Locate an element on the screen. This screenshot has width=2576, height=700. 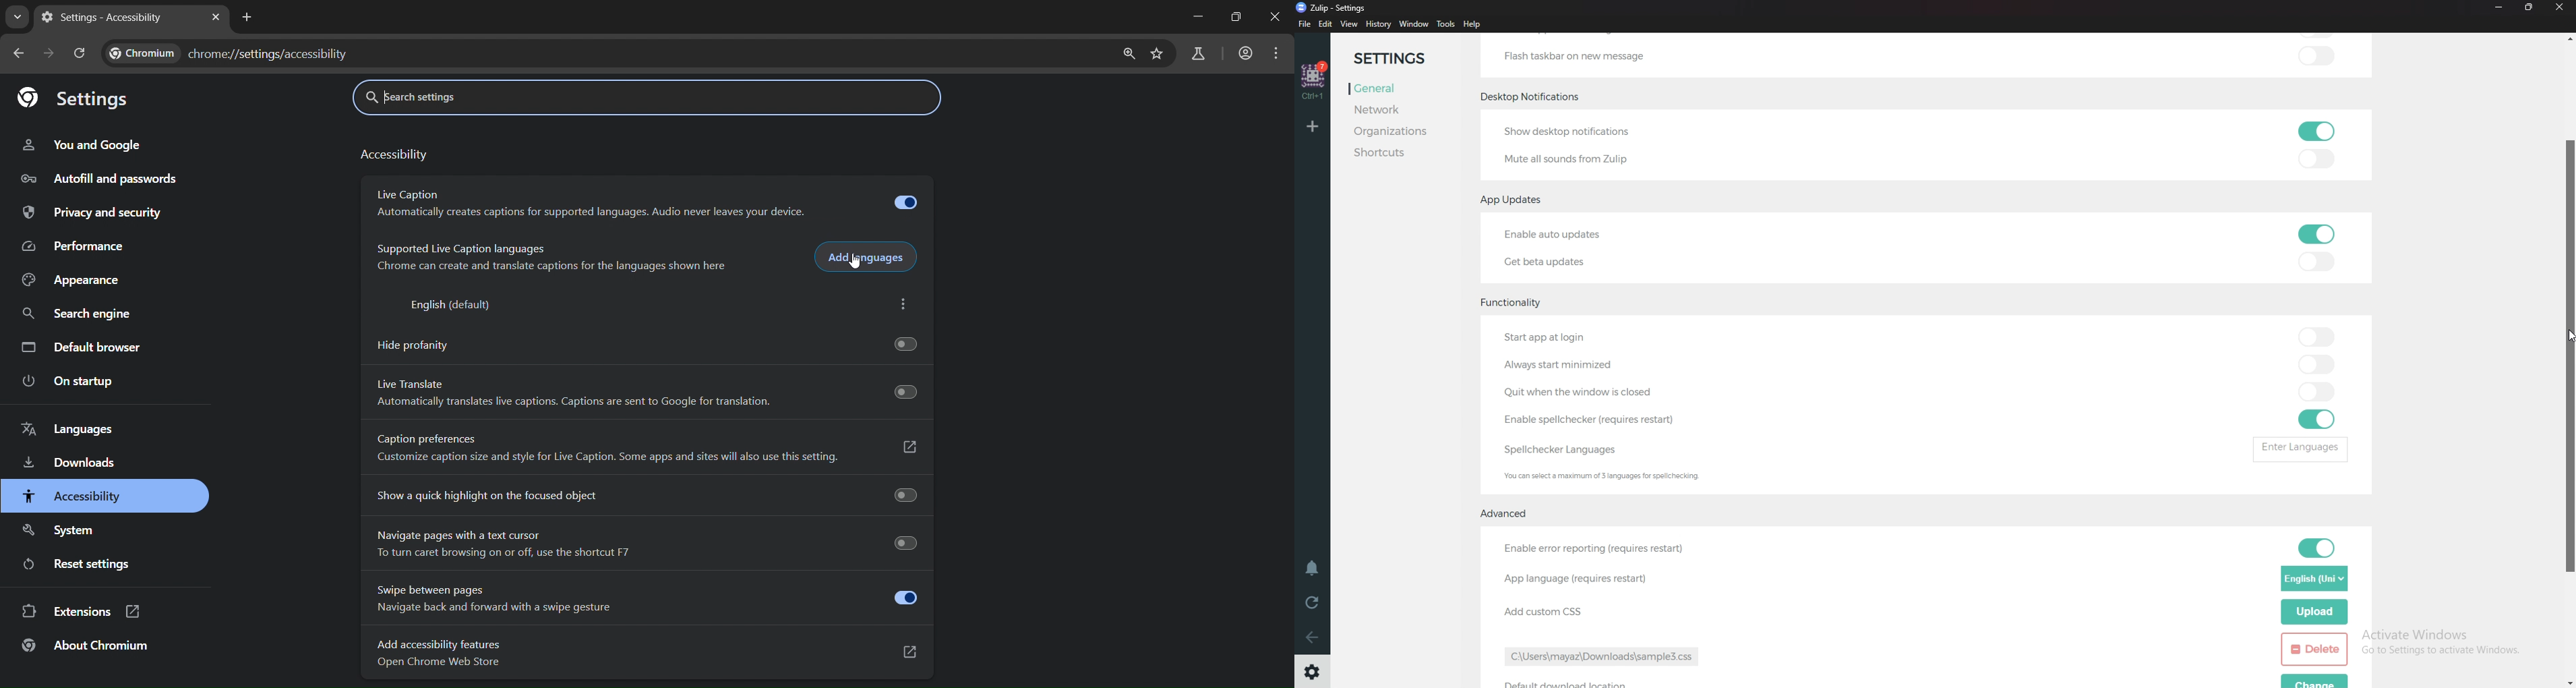
view is located at coordinates (1349, 25).